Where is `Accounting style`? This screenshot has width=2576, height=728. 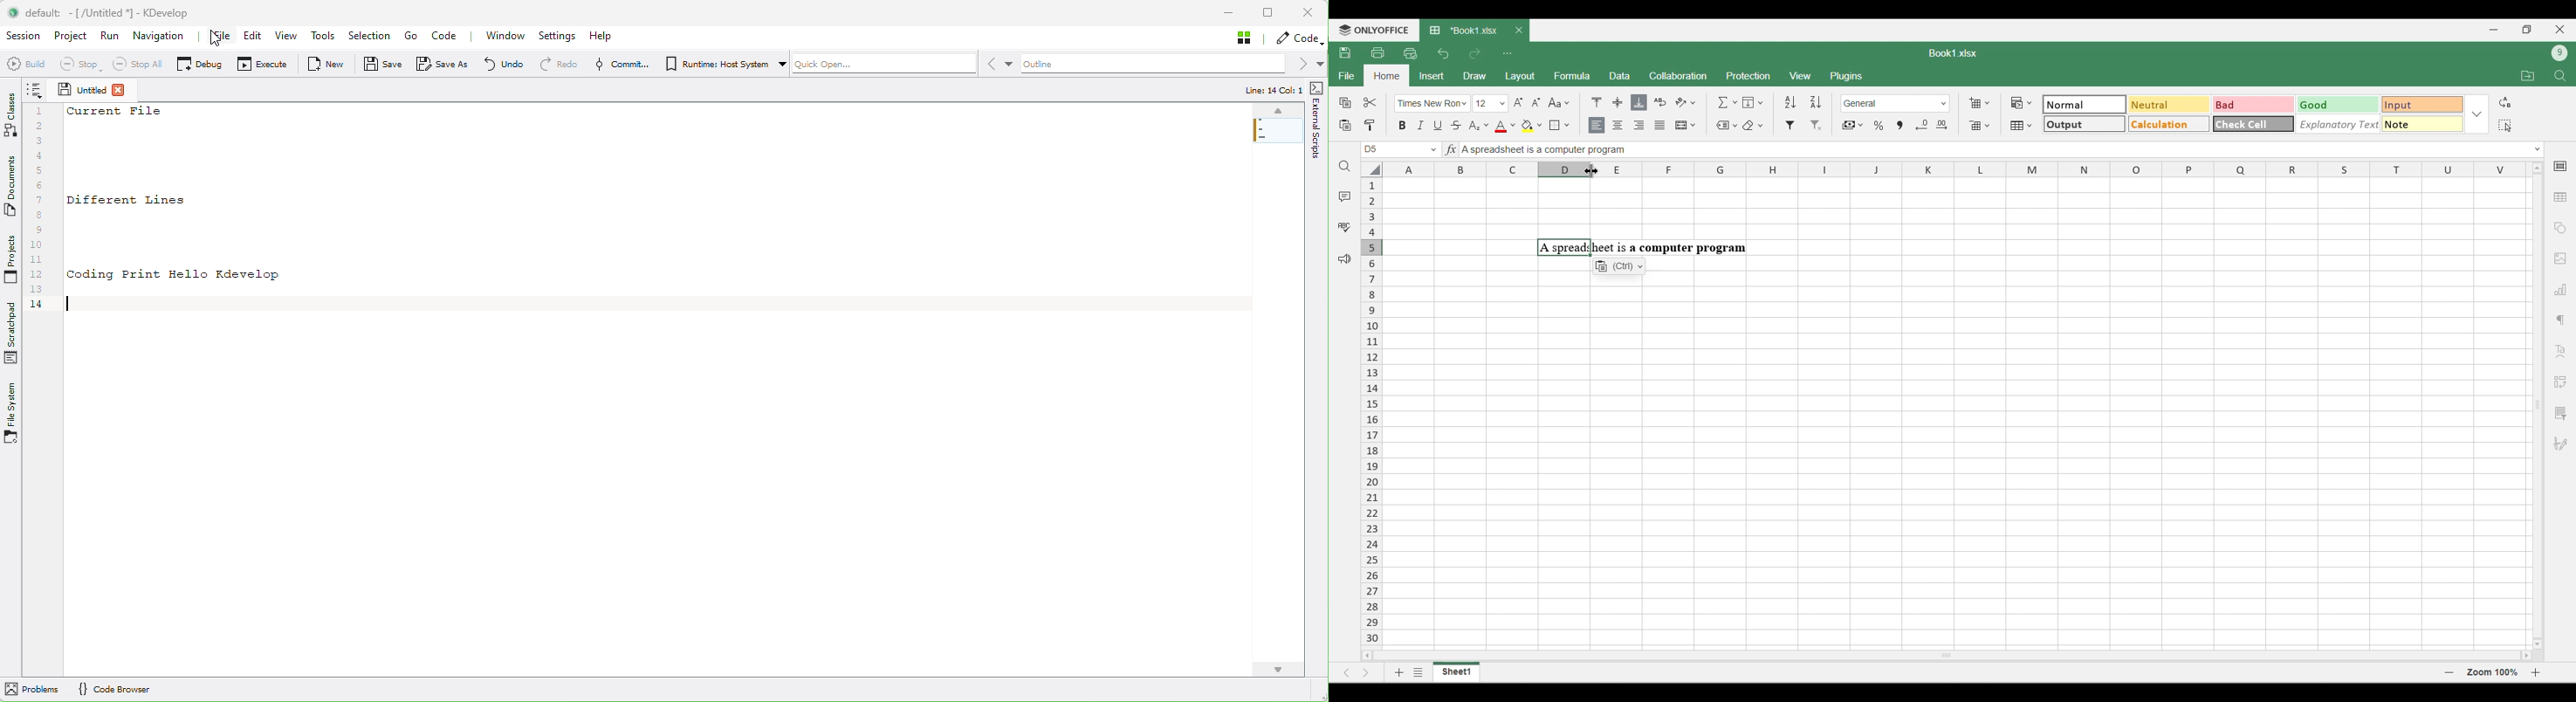 Accounting style is located at coordinates (1854, 125).